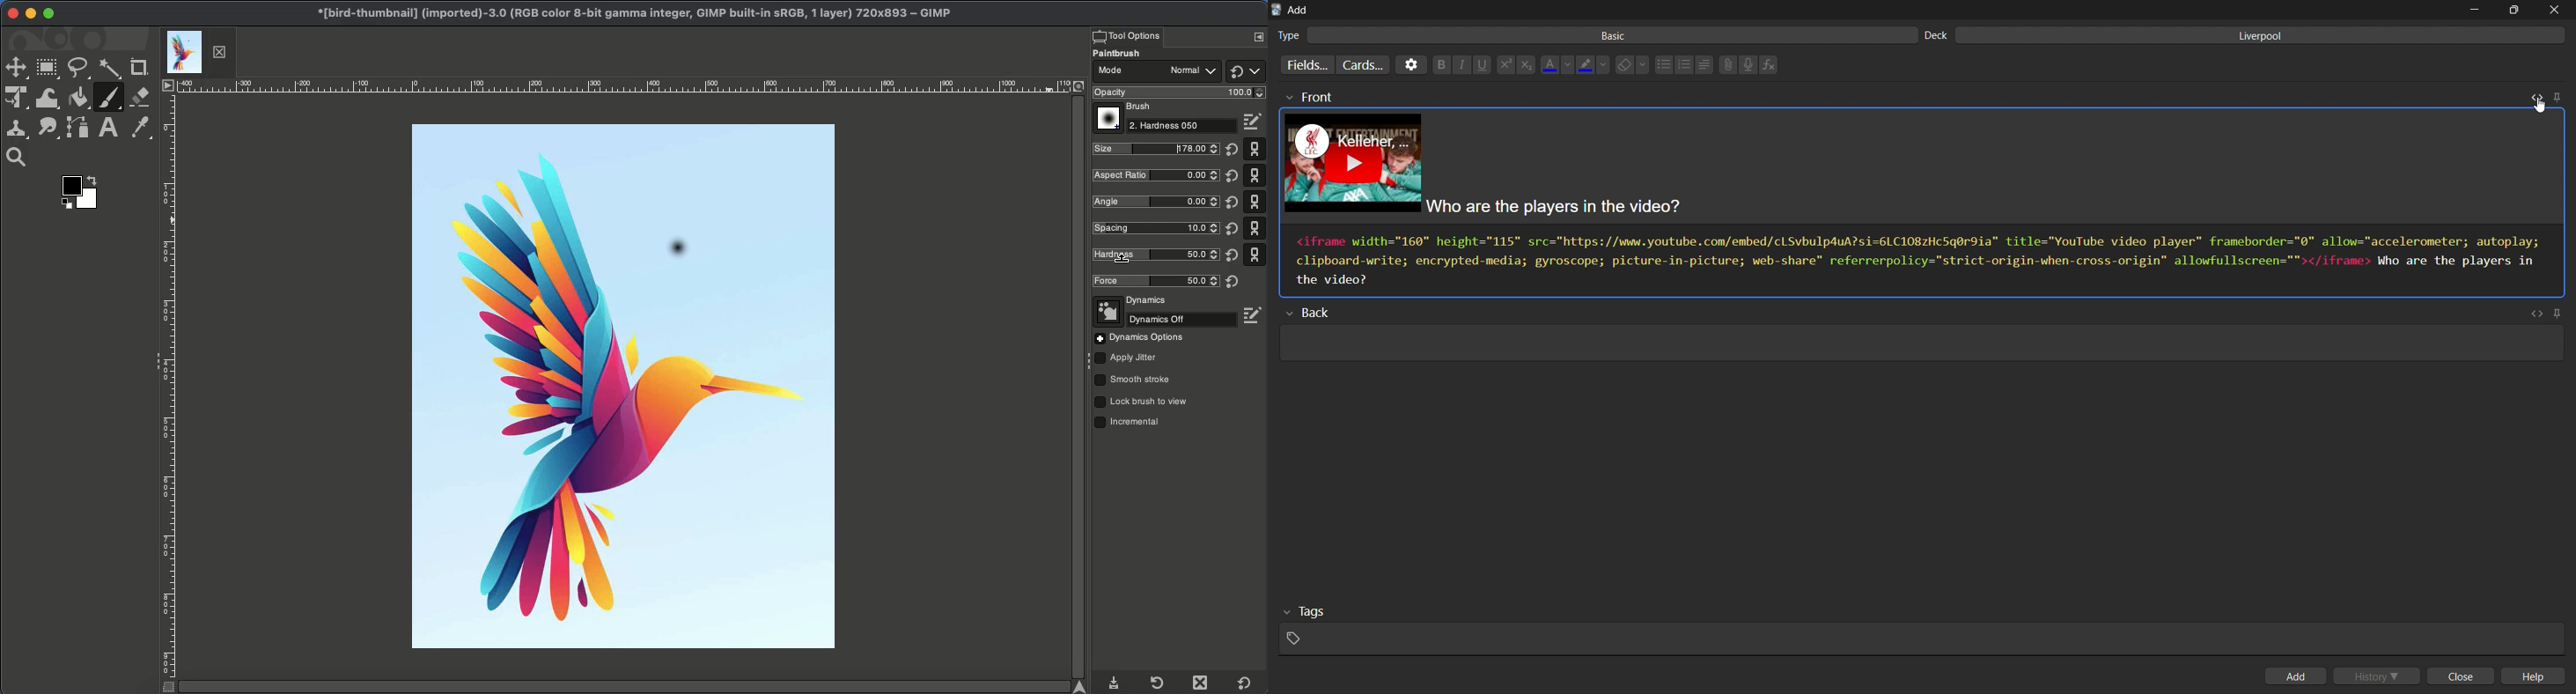  What do you see at coordinates (84, 192) in the screenshot?
I see `Color` at bounding box center [84, 192].